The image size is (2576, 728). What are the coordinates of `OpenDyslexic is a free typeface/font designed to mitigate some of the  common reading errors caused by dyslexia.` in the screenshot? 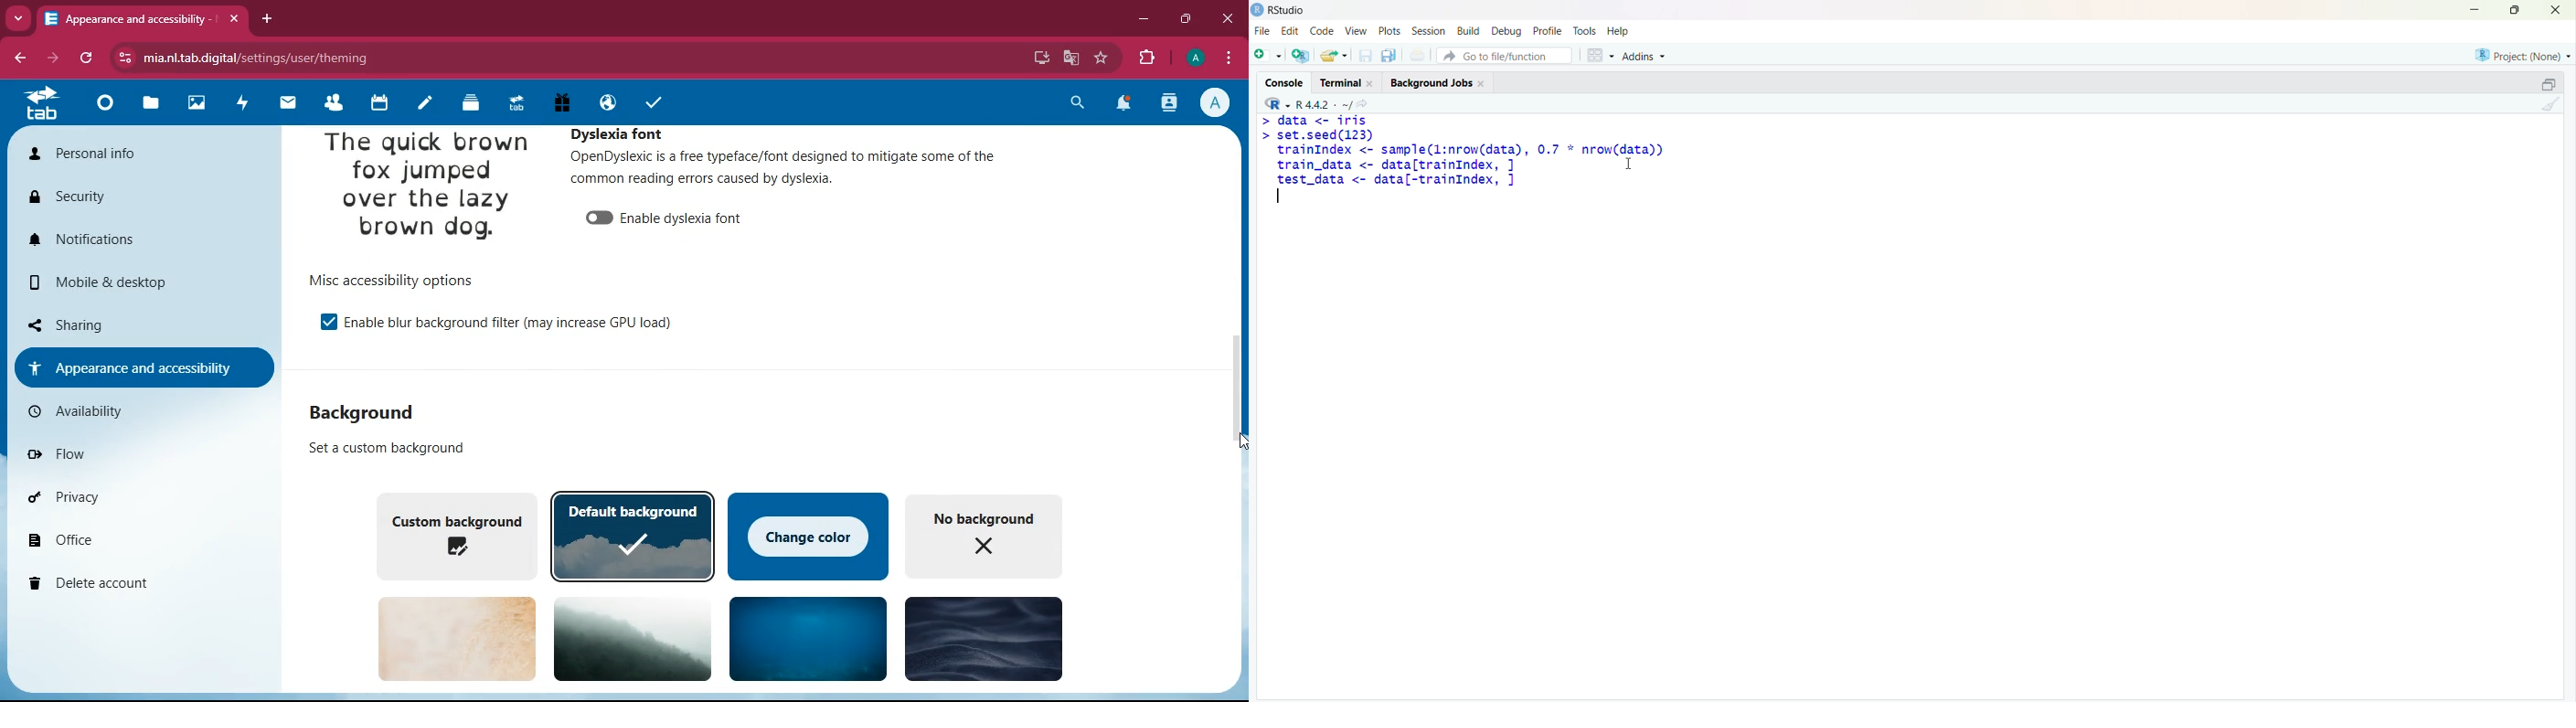 It's located at (781, 169).